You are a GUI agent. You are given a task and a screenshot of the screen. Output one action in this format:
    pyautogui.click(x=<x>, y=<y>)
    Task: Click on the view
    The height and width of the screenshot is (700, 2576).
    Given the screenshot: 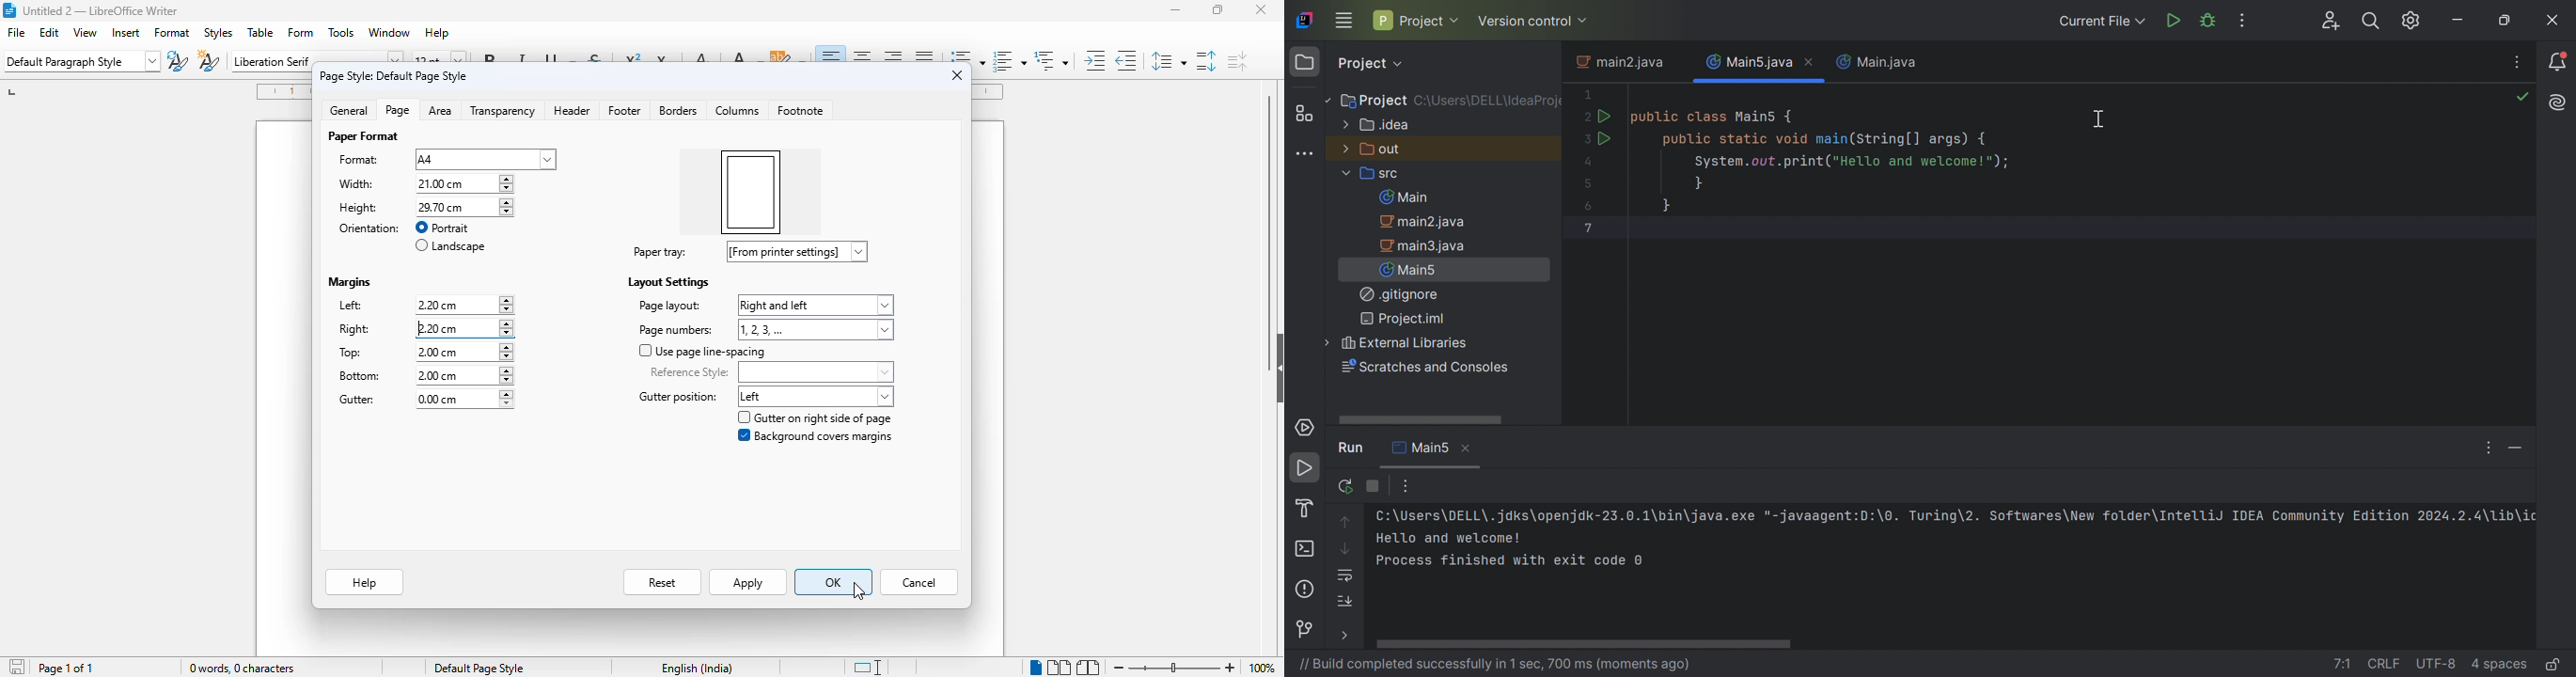 What is the action you would take?
    pyautogui.click(x=85, y=32)
    